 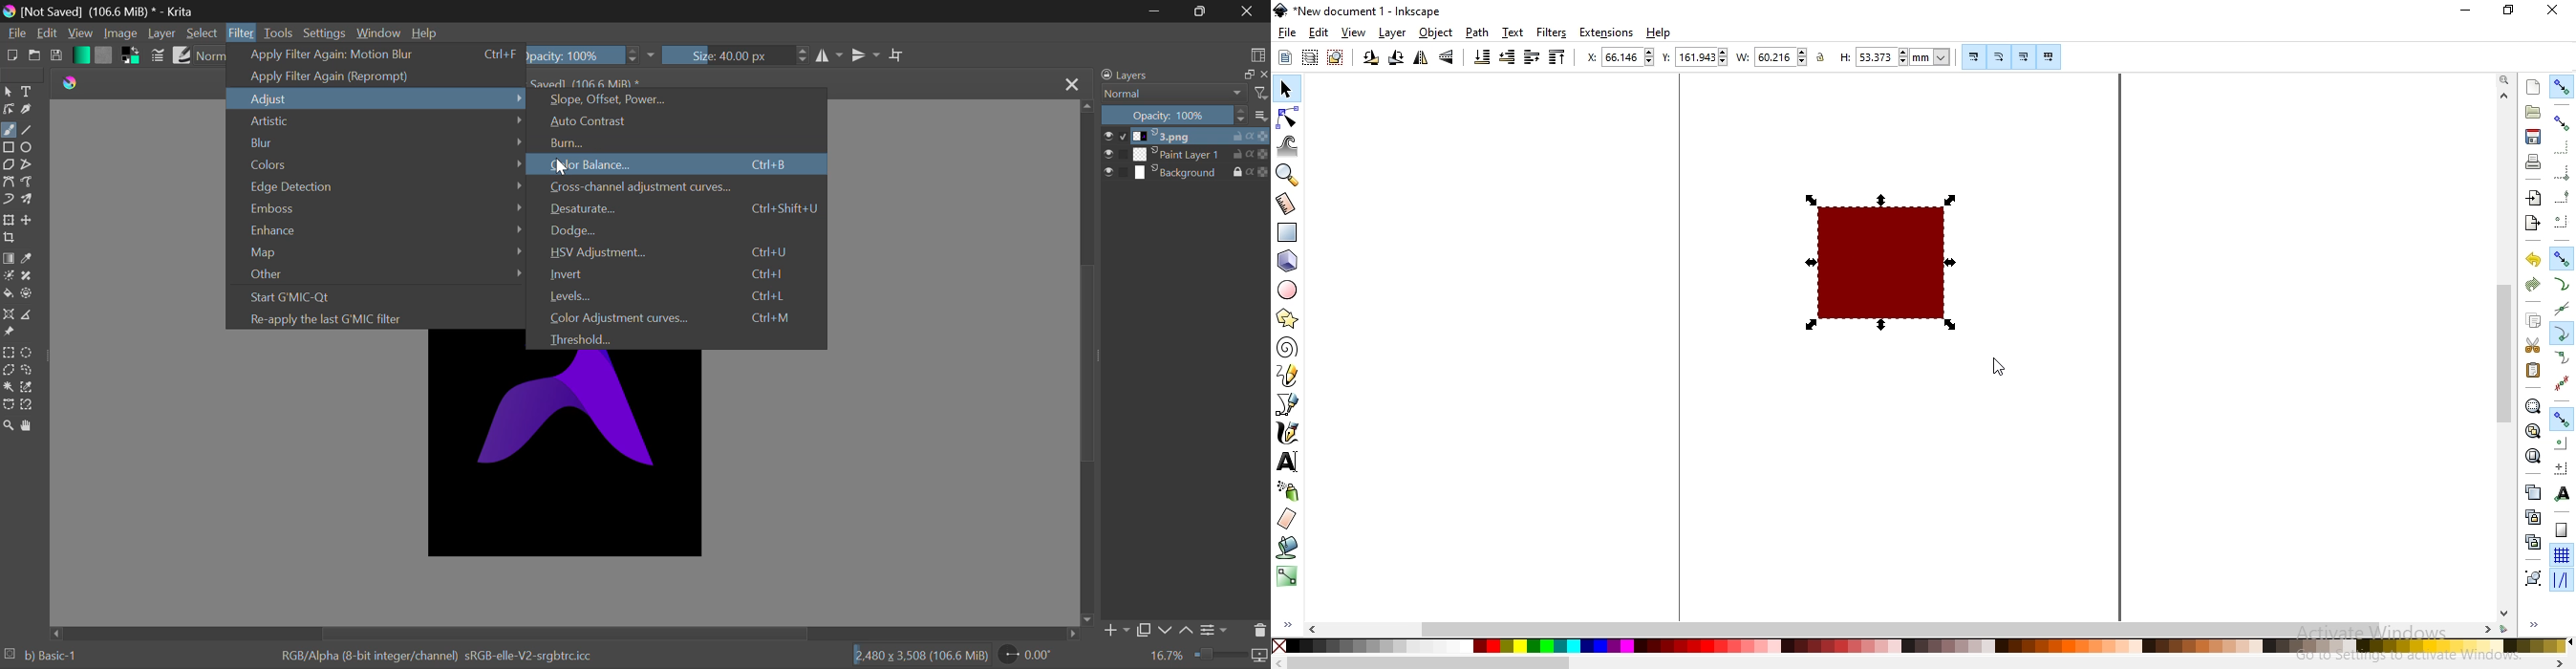 I want to click on close, so click(x=2551, y=11).